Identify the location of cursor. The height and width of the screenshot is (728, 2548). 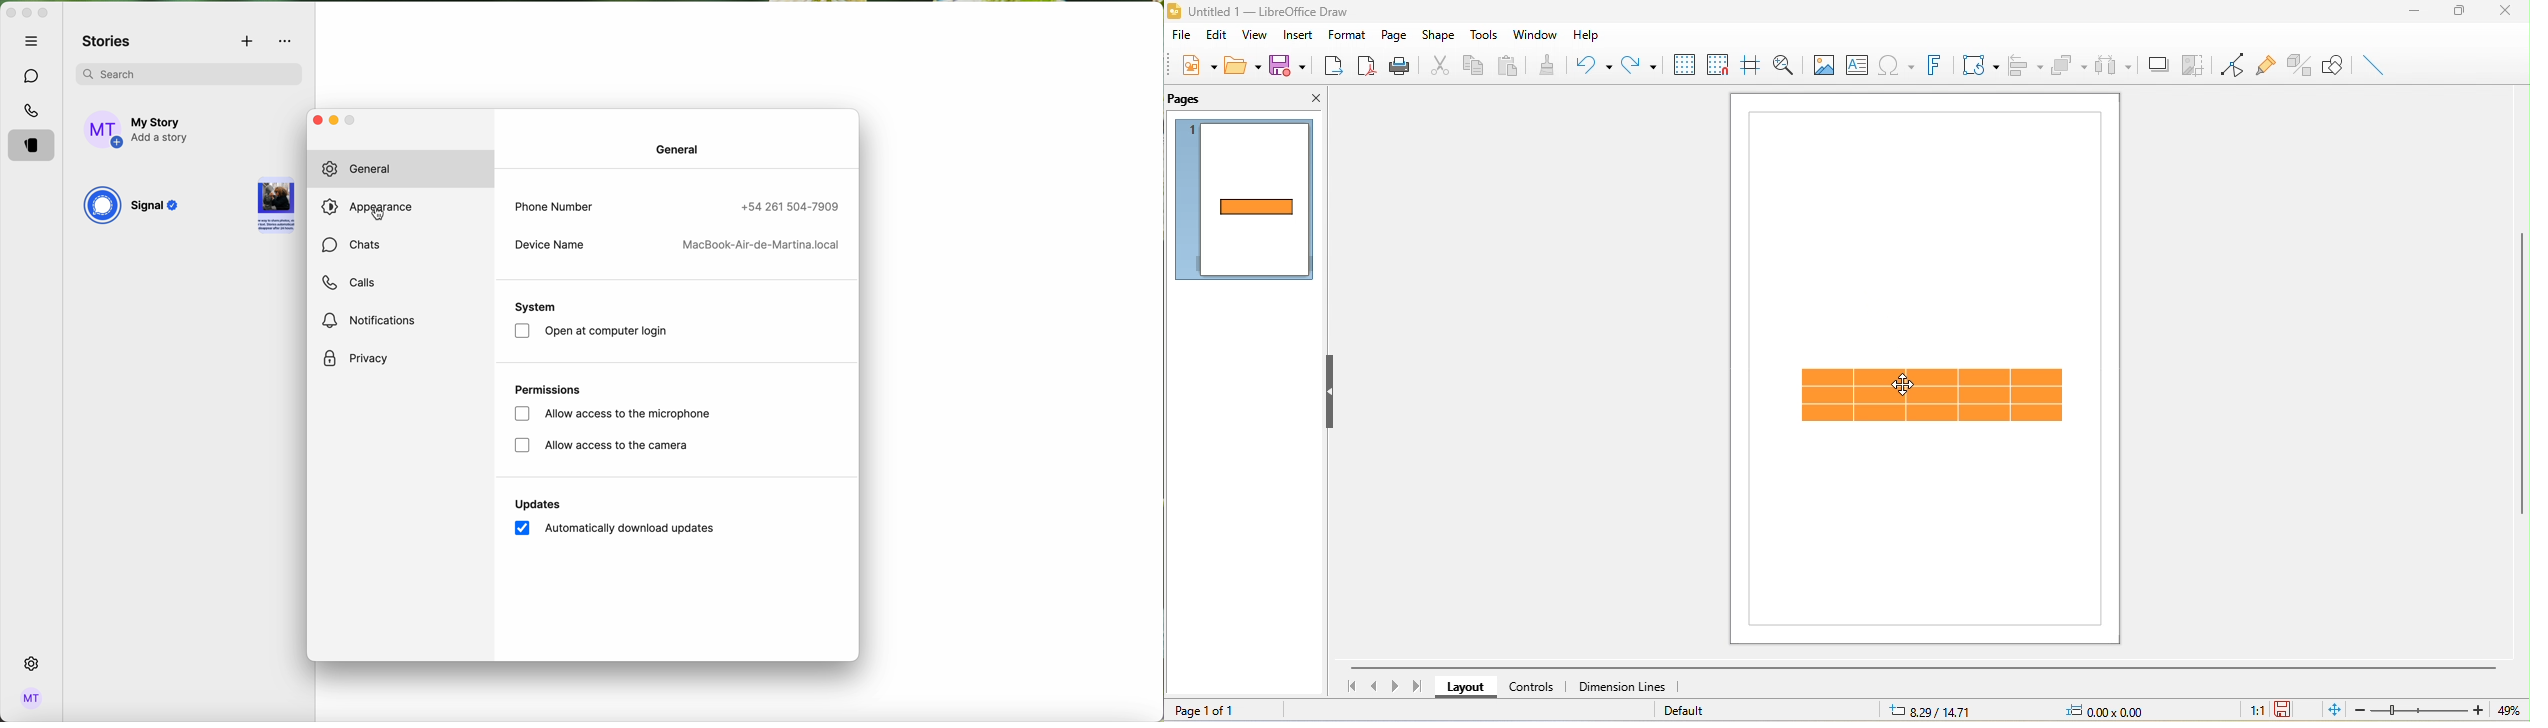
(380, 215).